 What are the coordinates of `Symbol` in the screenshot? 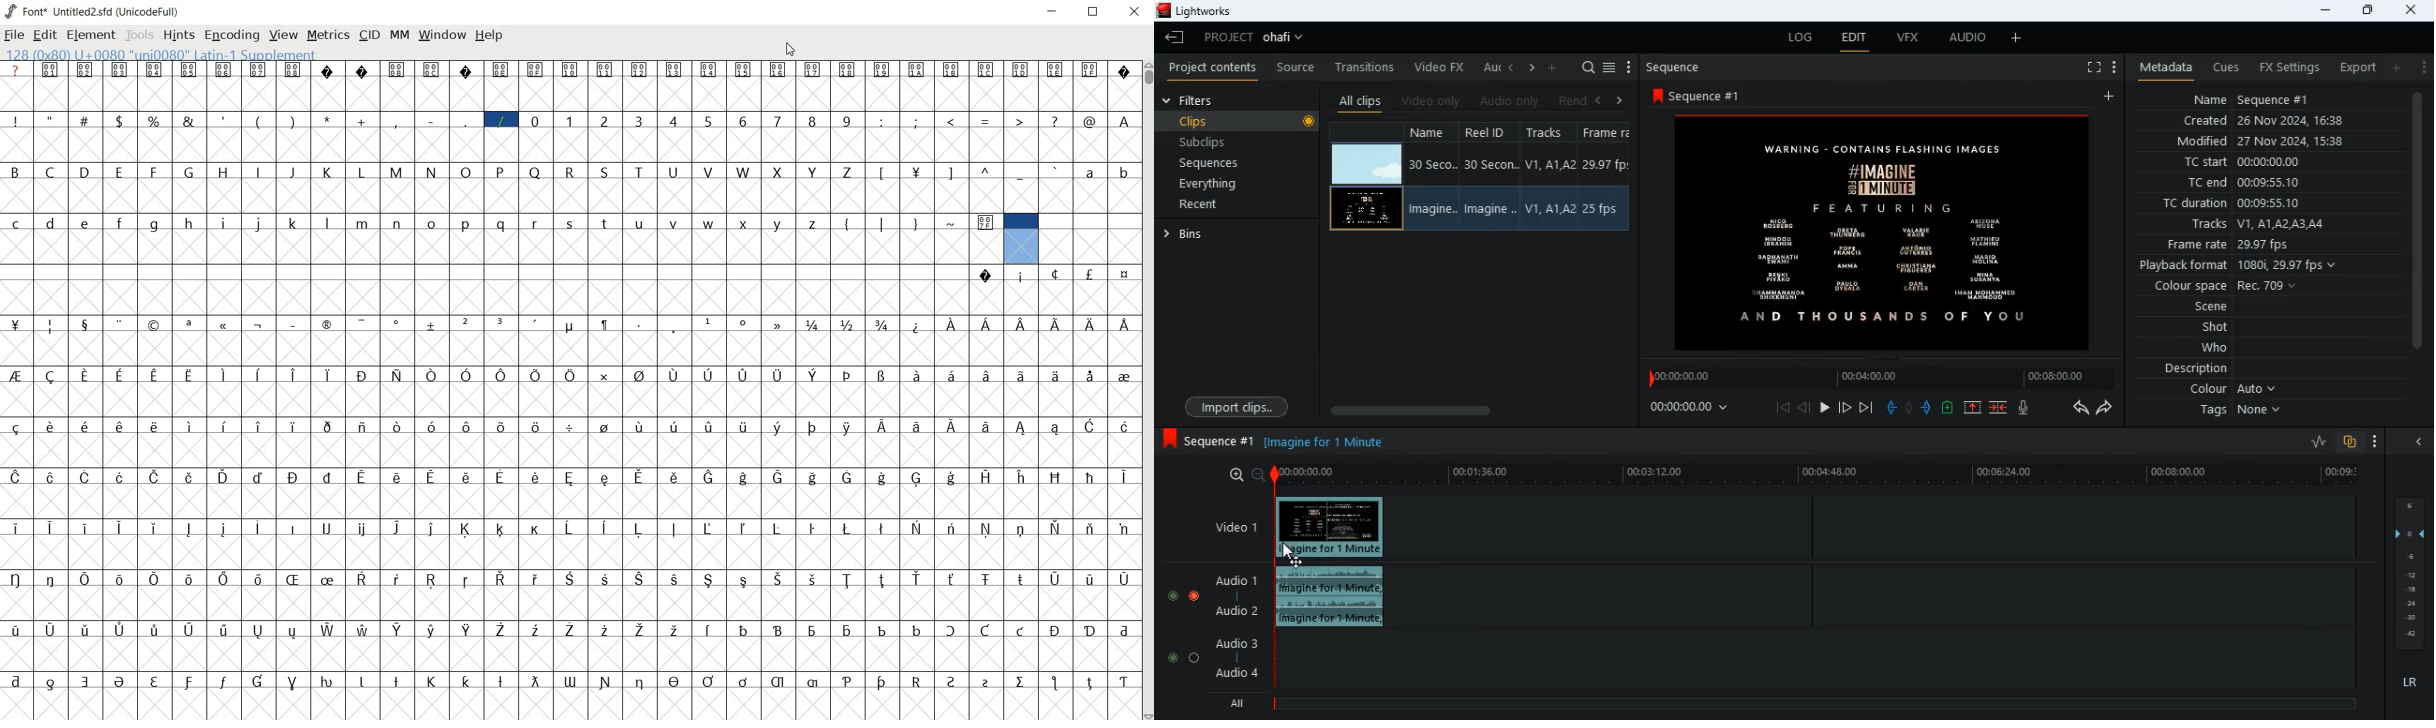 It's located at (985, 476).